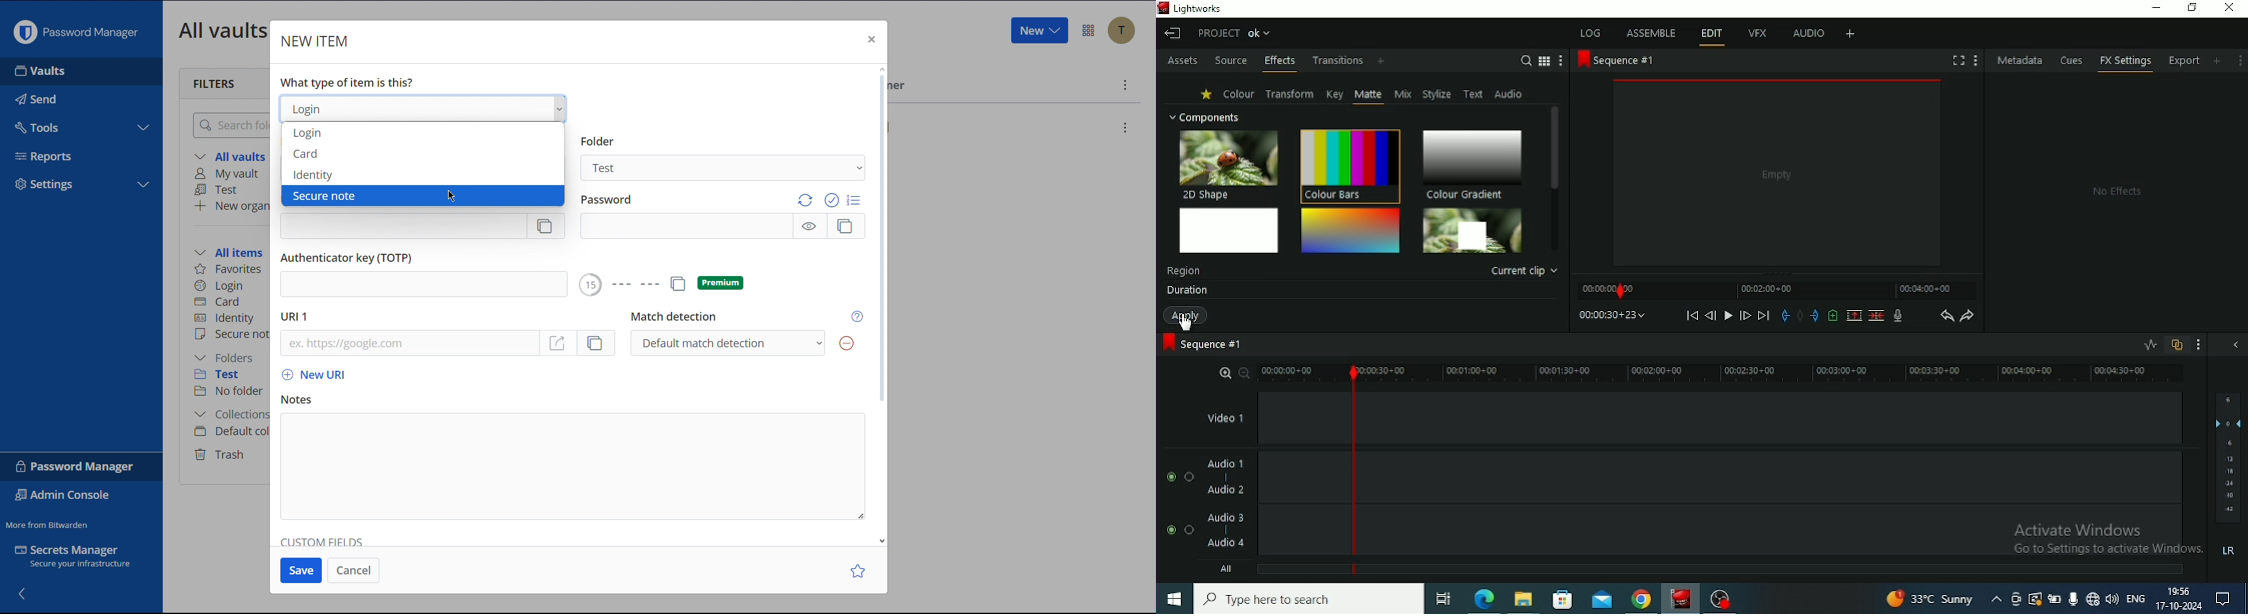  Describe the element at coordinates (346, 82) in the screenshot. I see `What type of item is this` at that location.